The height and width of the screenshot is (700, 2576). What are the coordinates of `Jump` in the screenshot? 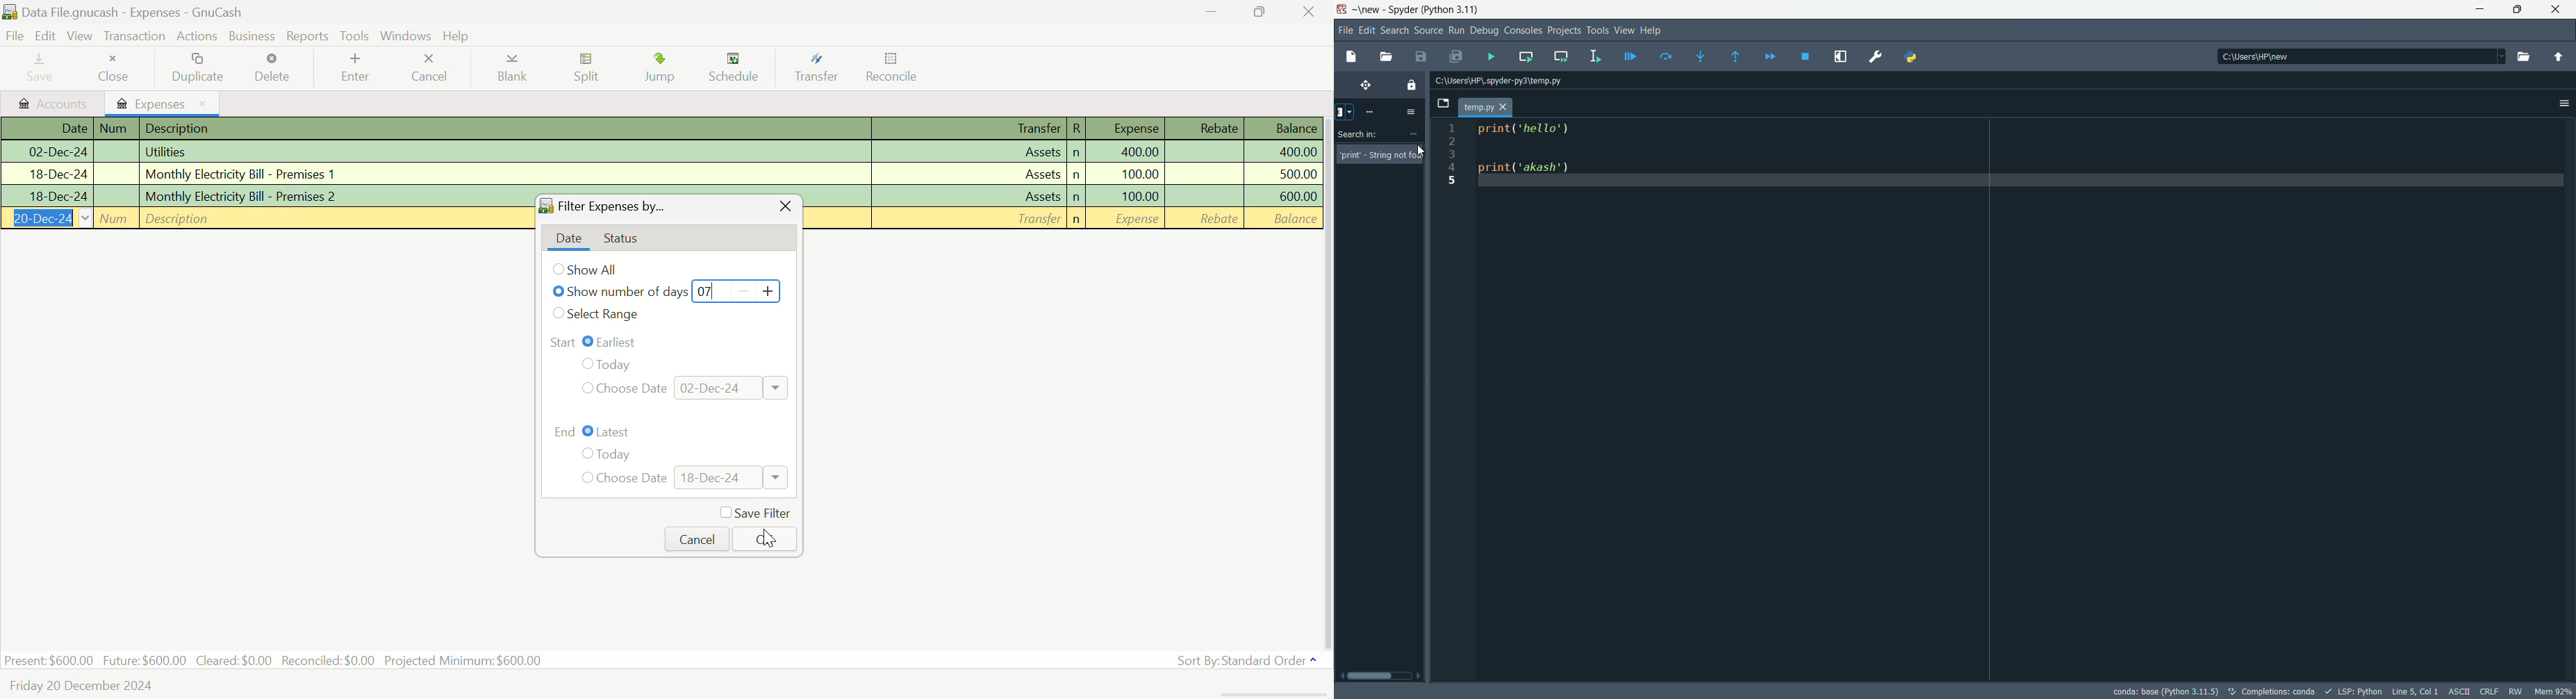 It's located at (659, 69).